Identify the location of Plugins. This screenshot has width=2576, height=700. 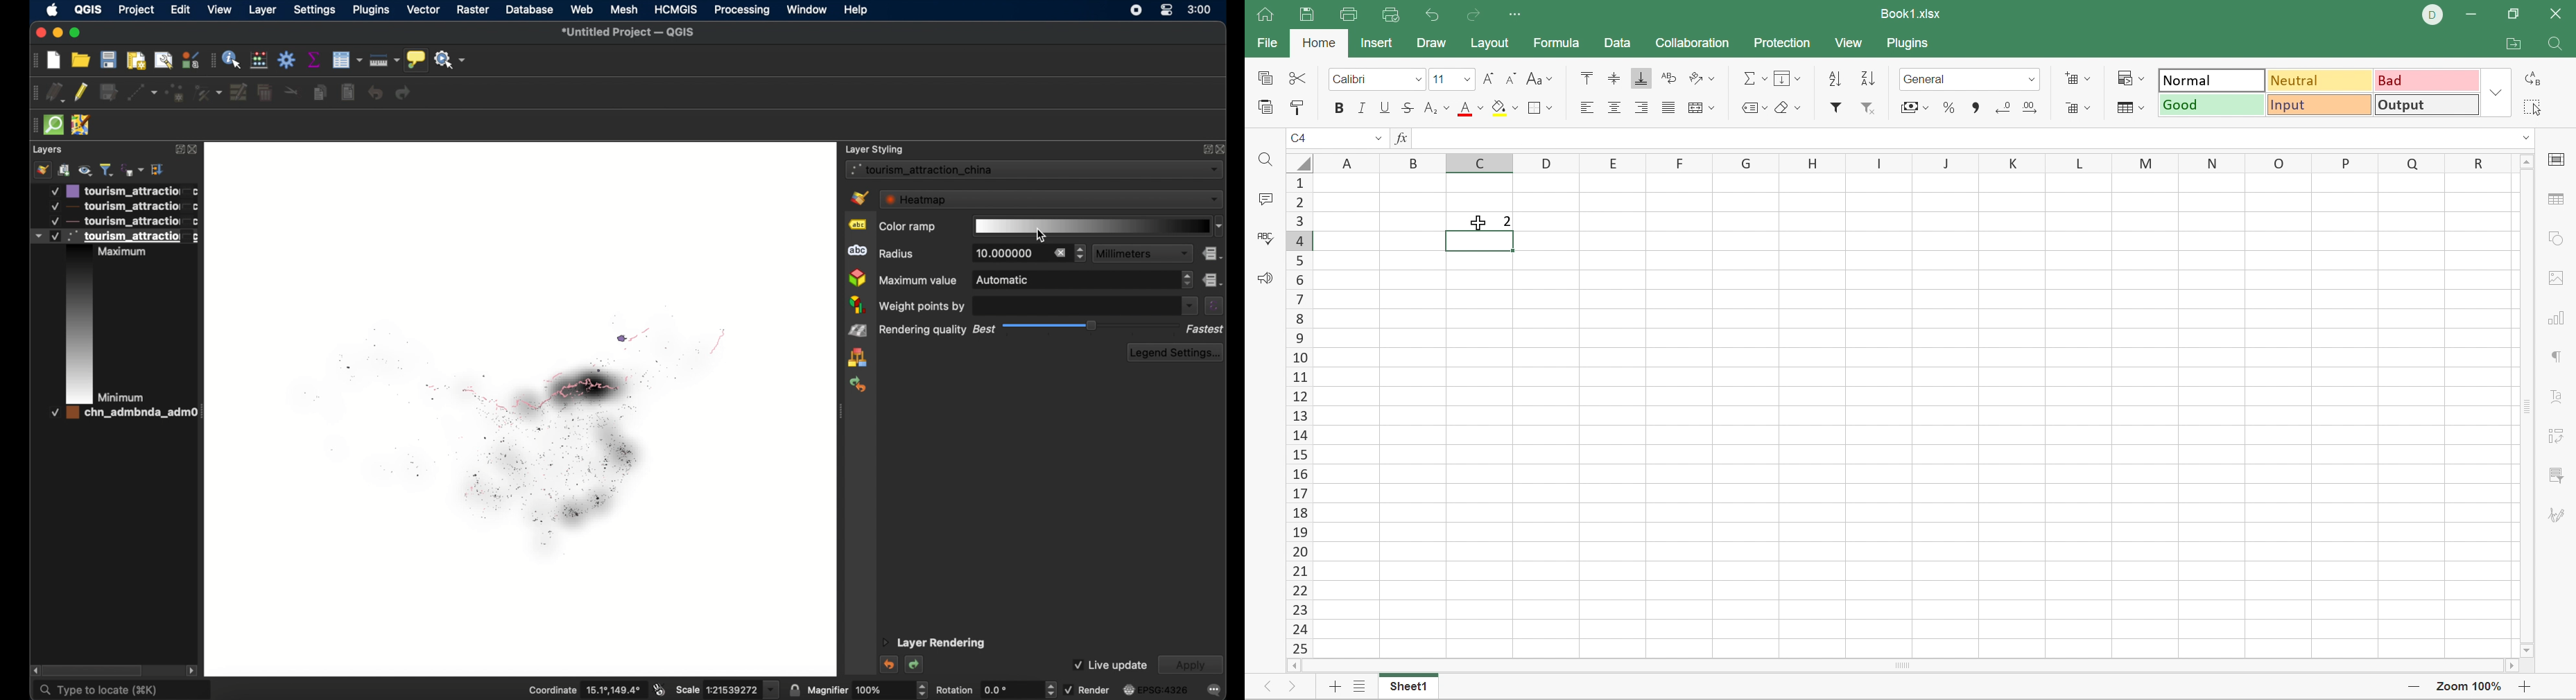
(1910, 48).